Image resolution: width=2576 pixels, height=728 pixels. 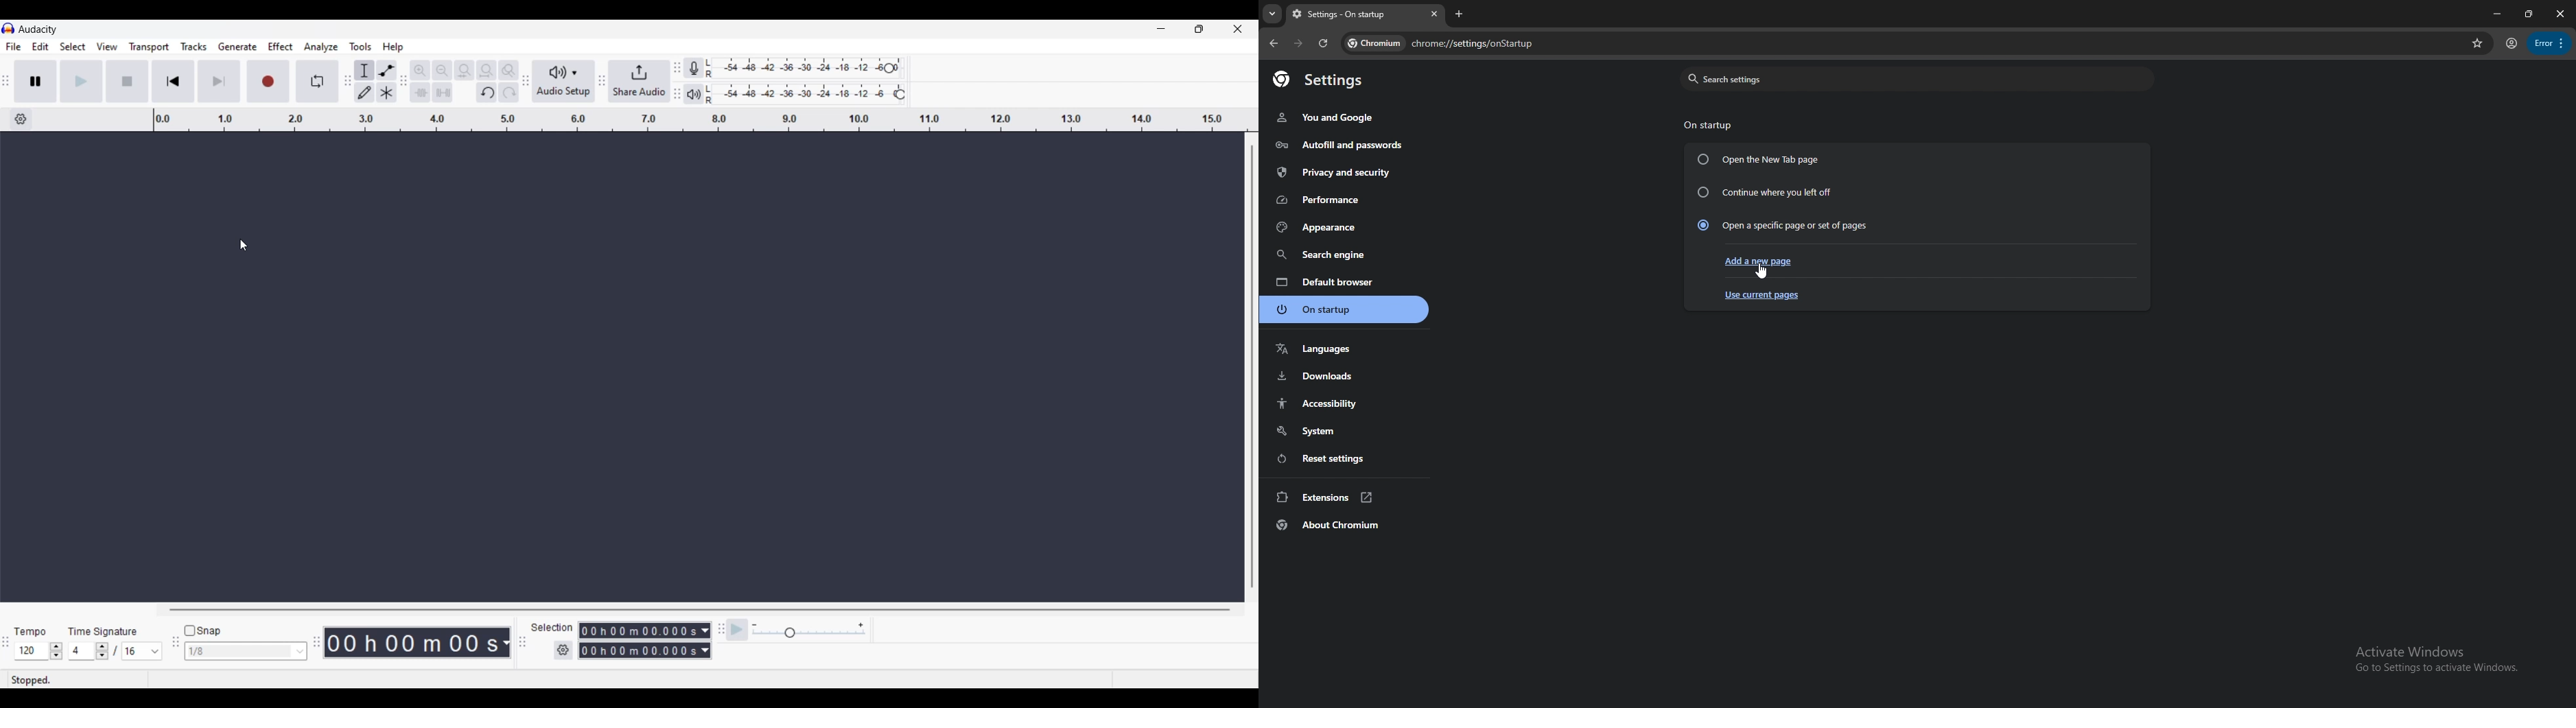 I want to click on Silence audio selection, so click(x=443, y=92).